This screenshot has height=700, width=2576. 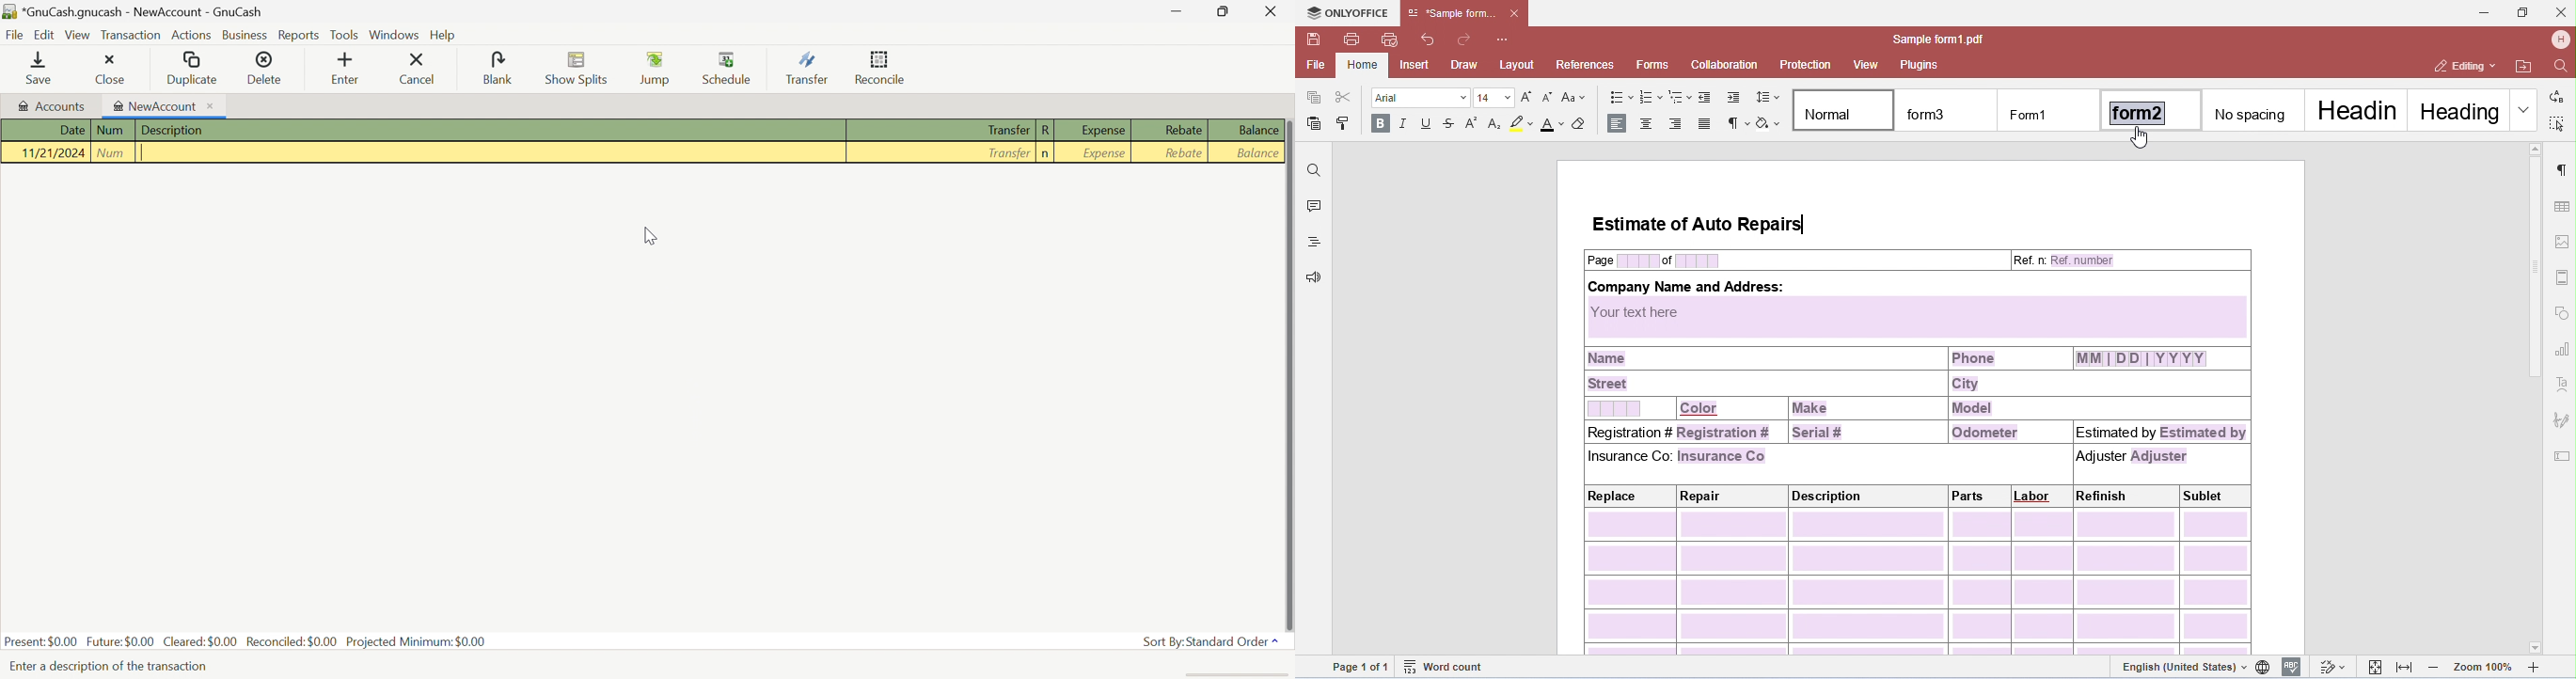 What do you see at coordinates (111, 70) in the screenshot?
I see `close` at bounding box center [111, 70].